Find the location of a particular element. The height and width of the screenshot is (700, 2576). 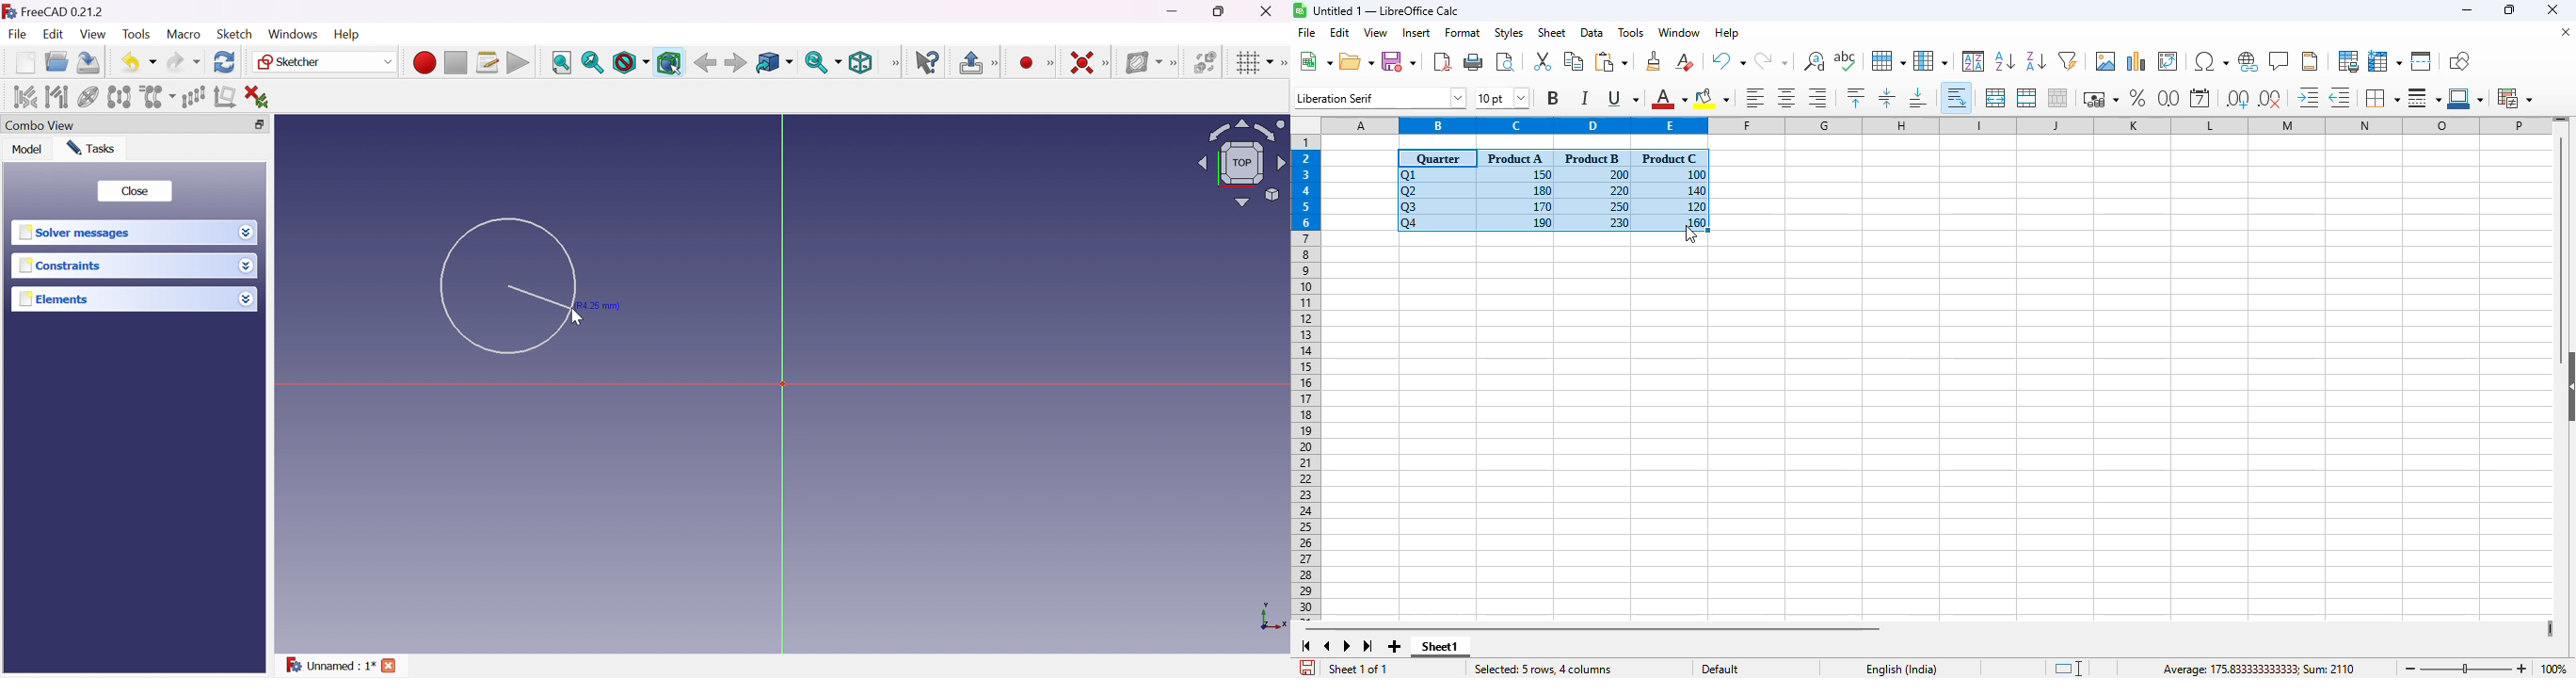

Isometric is located at coordinates (861, 63).